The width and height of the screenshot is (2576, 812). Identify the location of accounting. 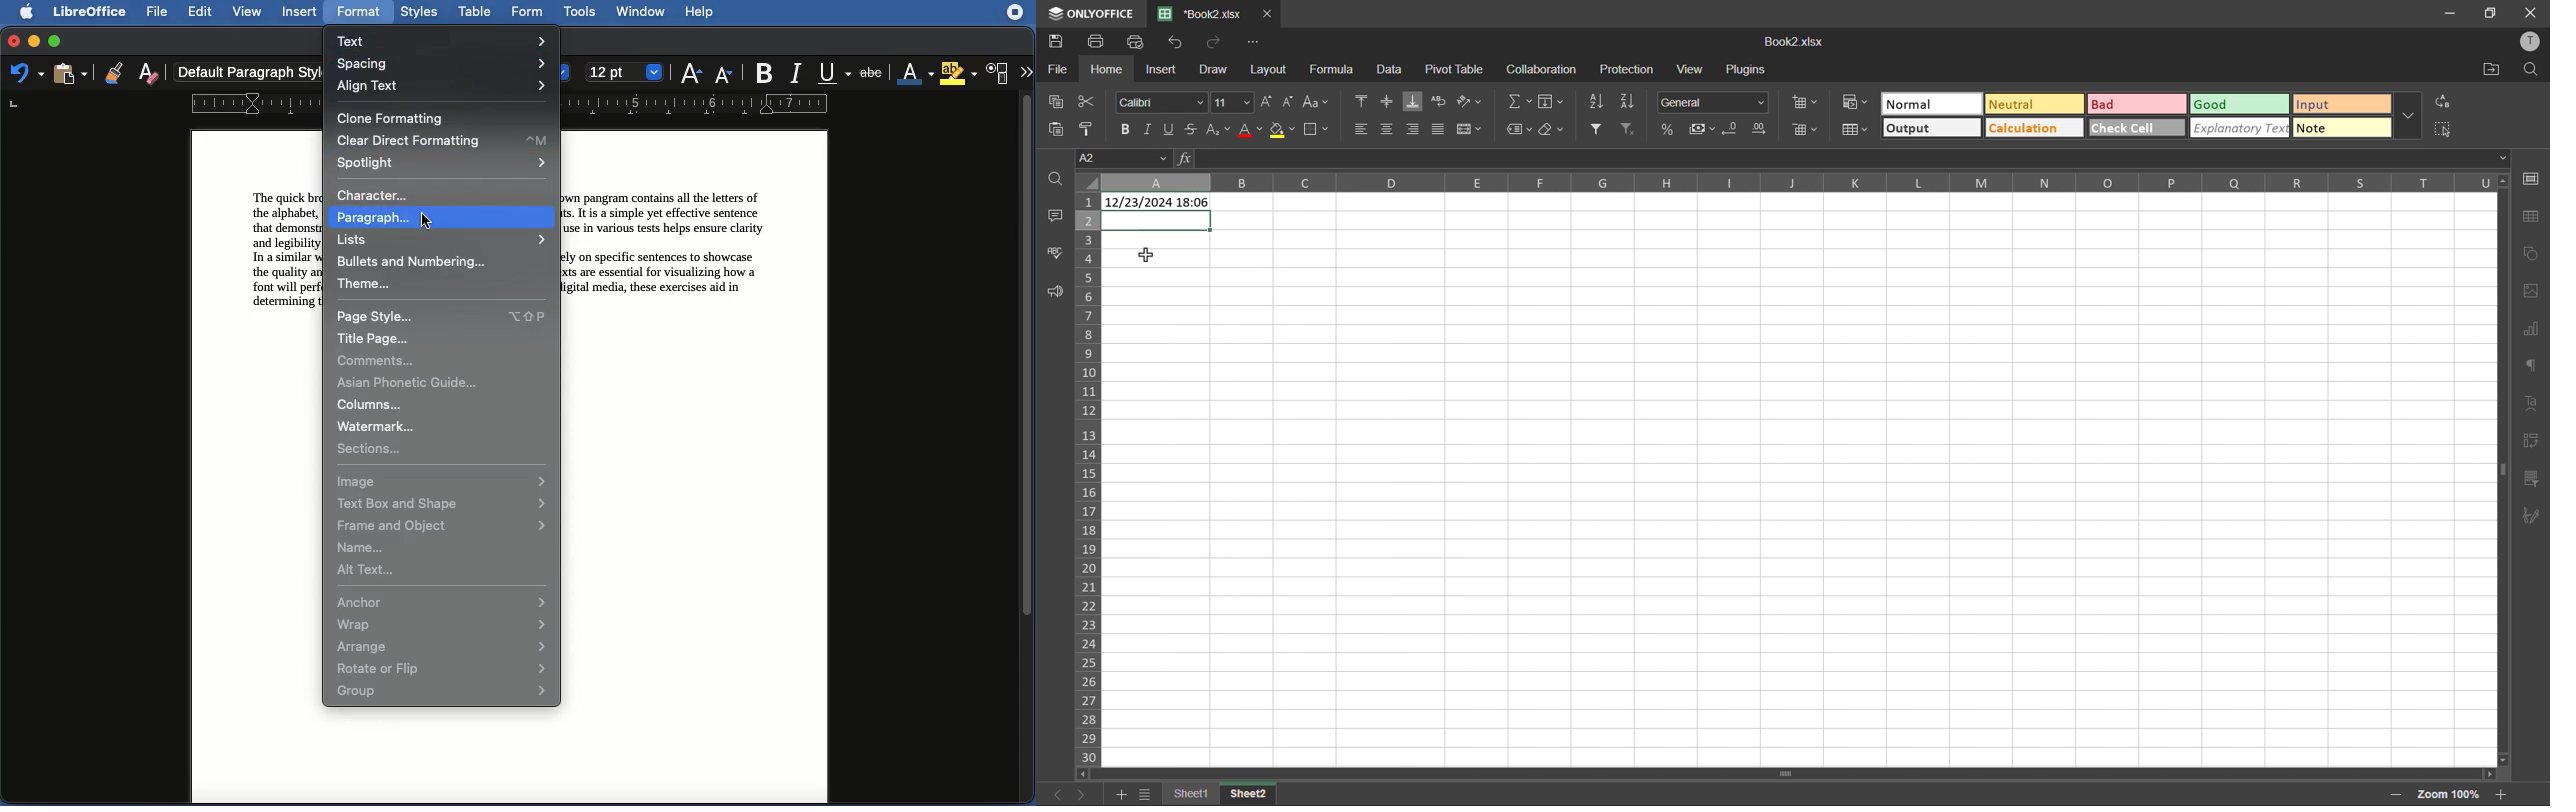
(1705, 129).